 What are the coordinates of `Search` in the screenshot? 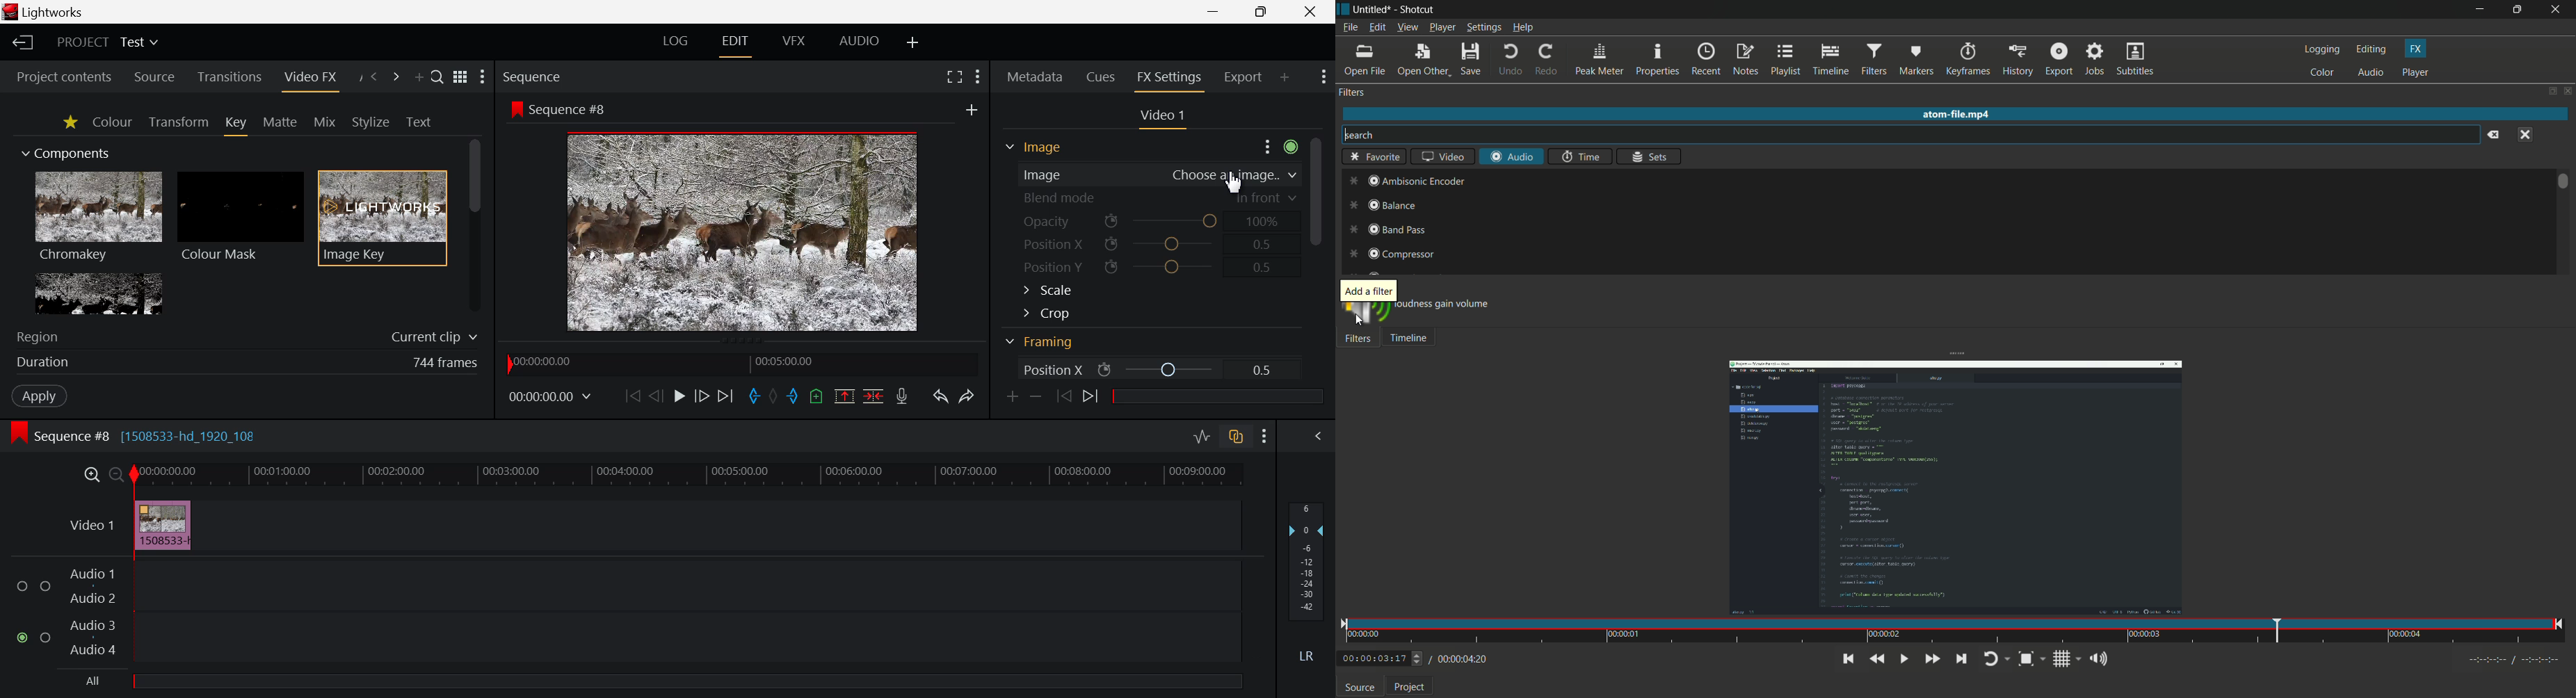 It's located at (437, 76).